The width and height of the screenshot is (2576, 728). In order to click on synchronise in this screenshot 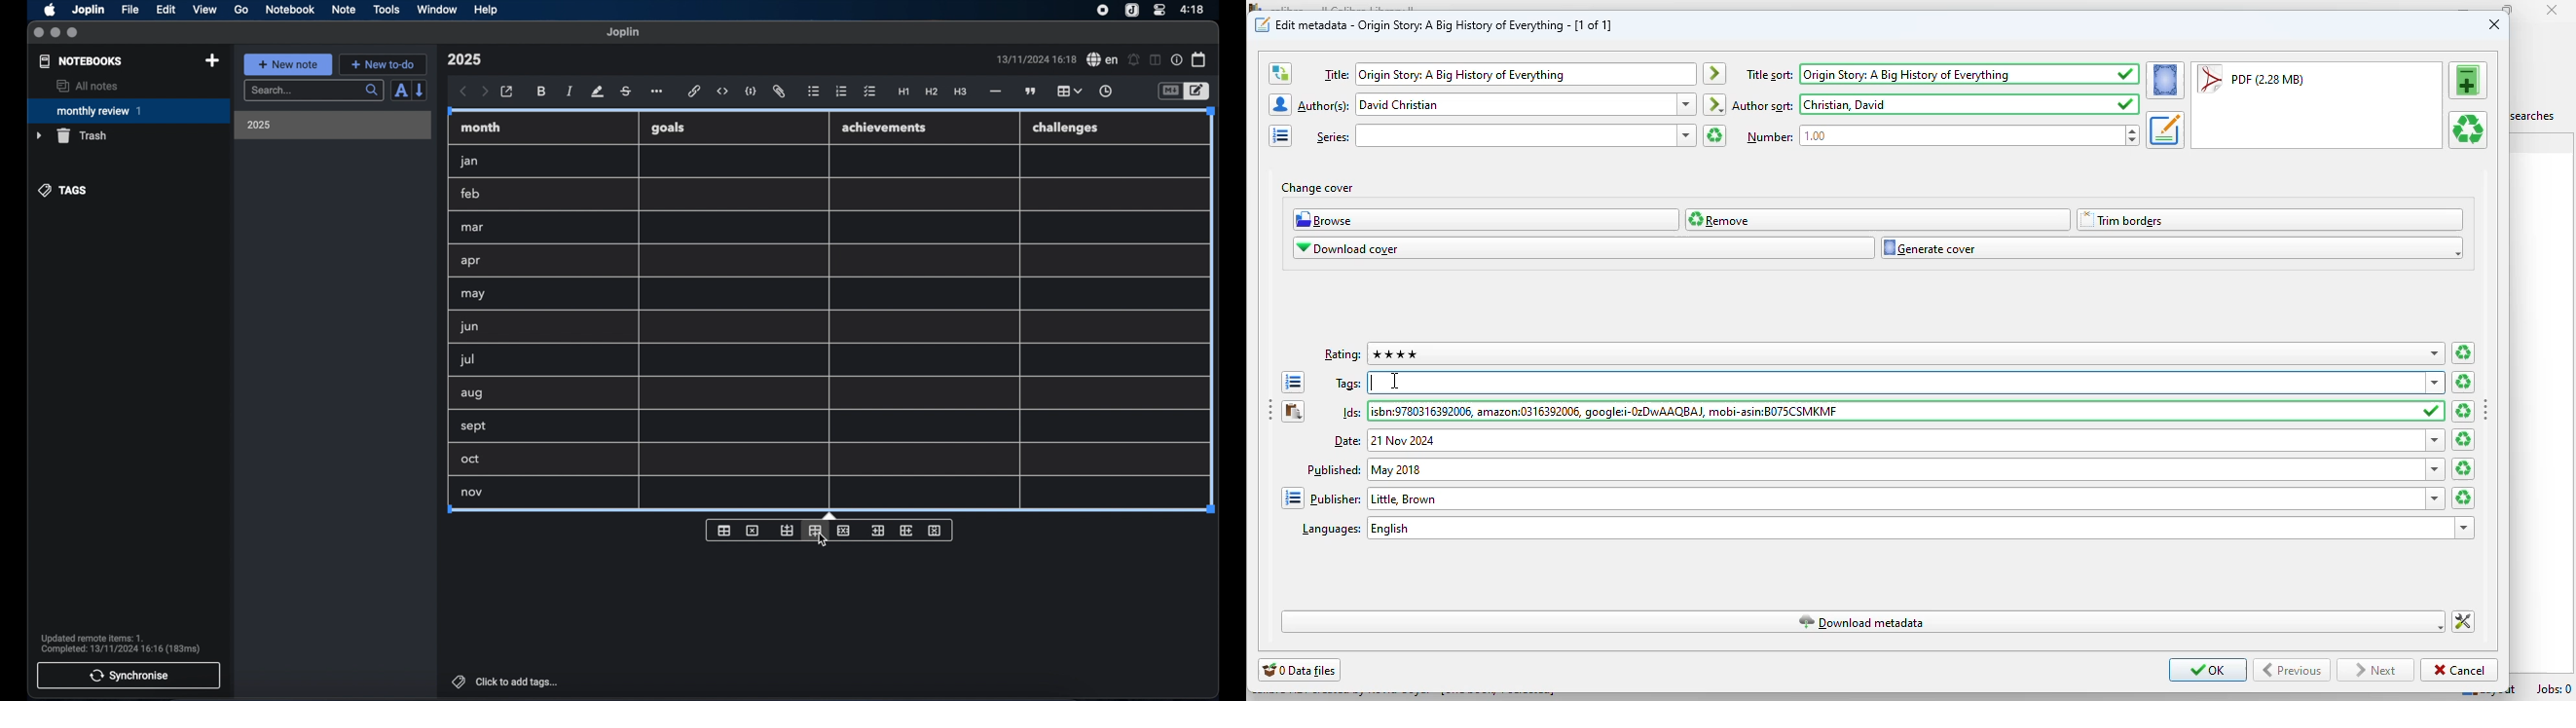, I will do `click(129, 675)`.